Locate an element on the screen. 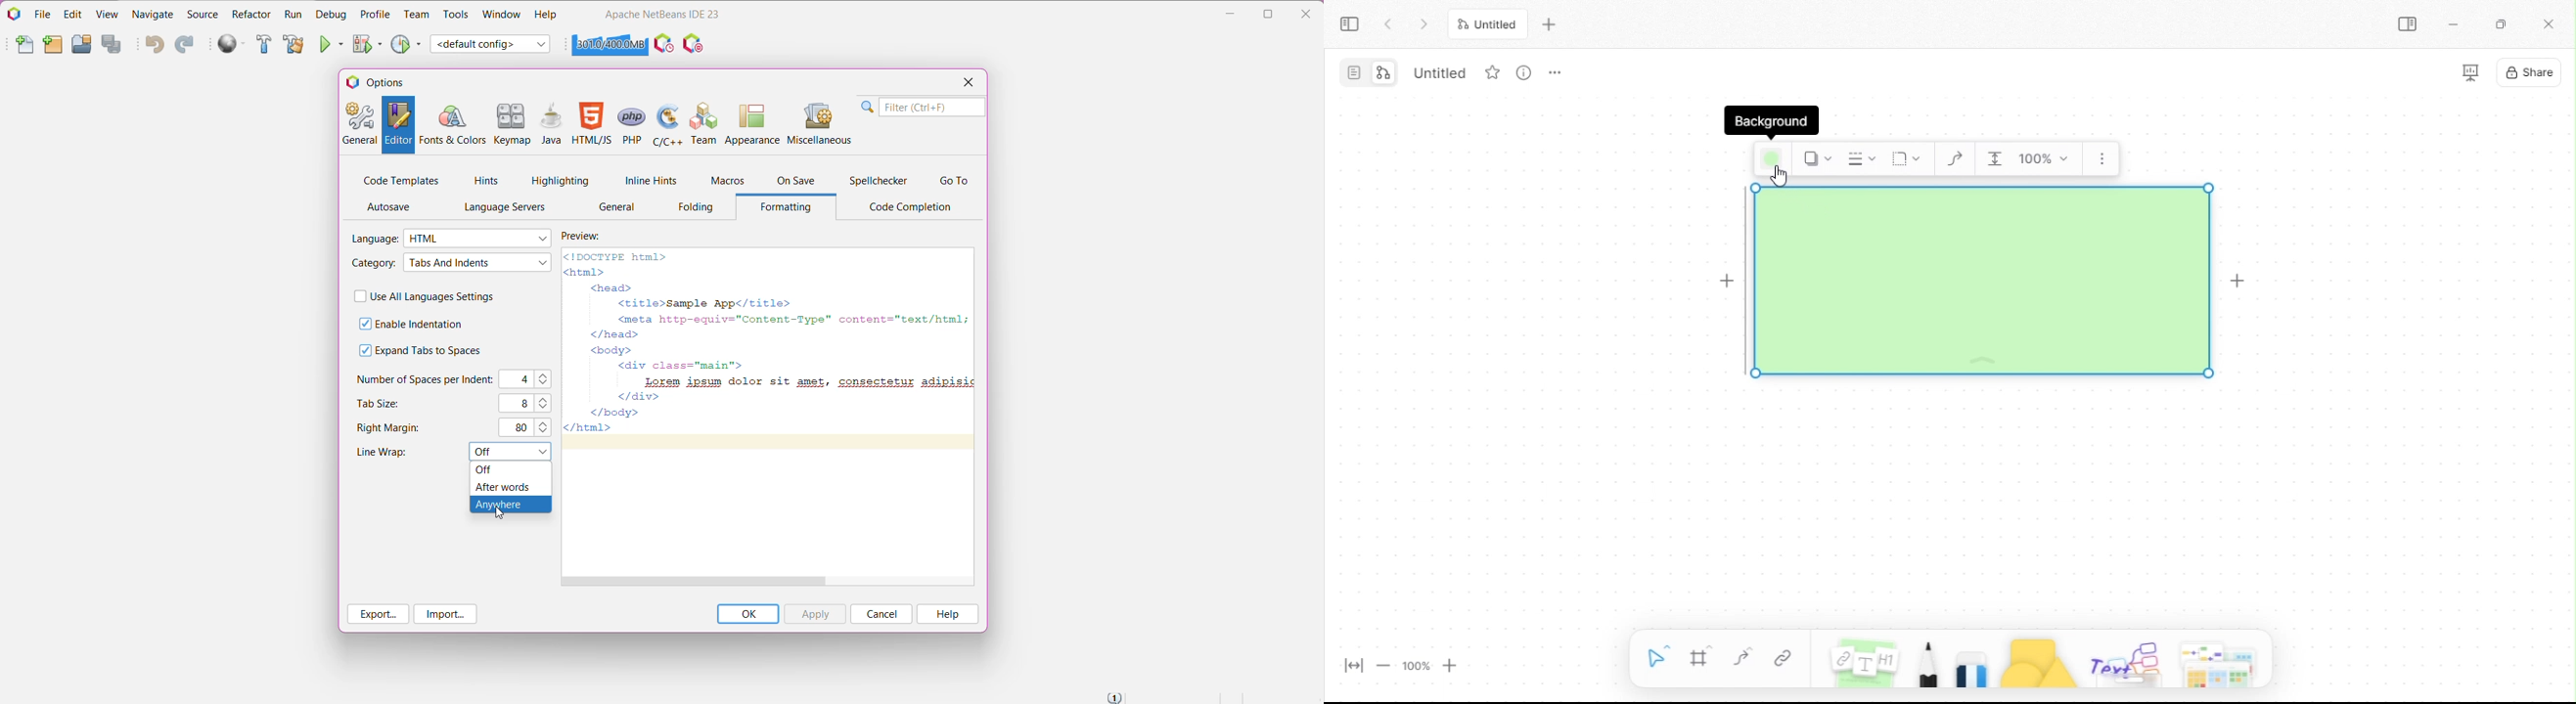 The image size is (2576, 728). cursor is located at coordinates (1780, 176).